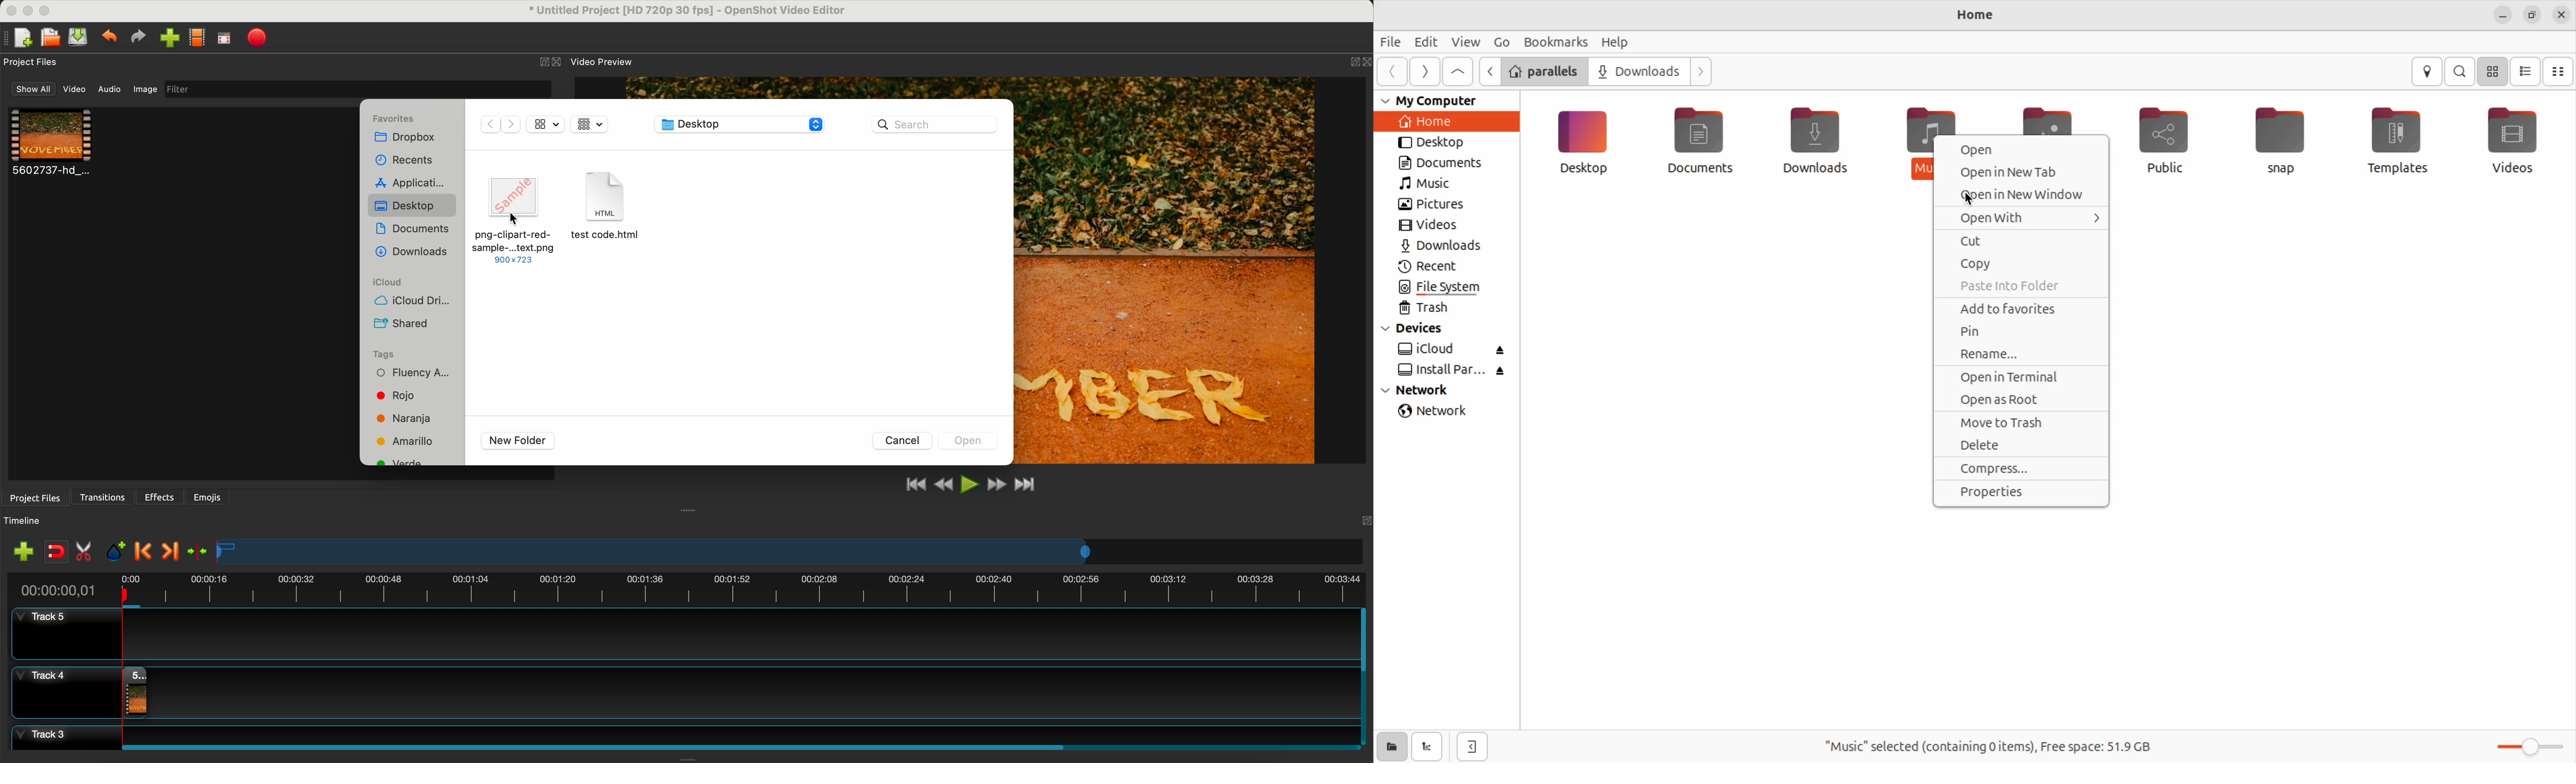  I want to click on cursor, so click(1969, 202).